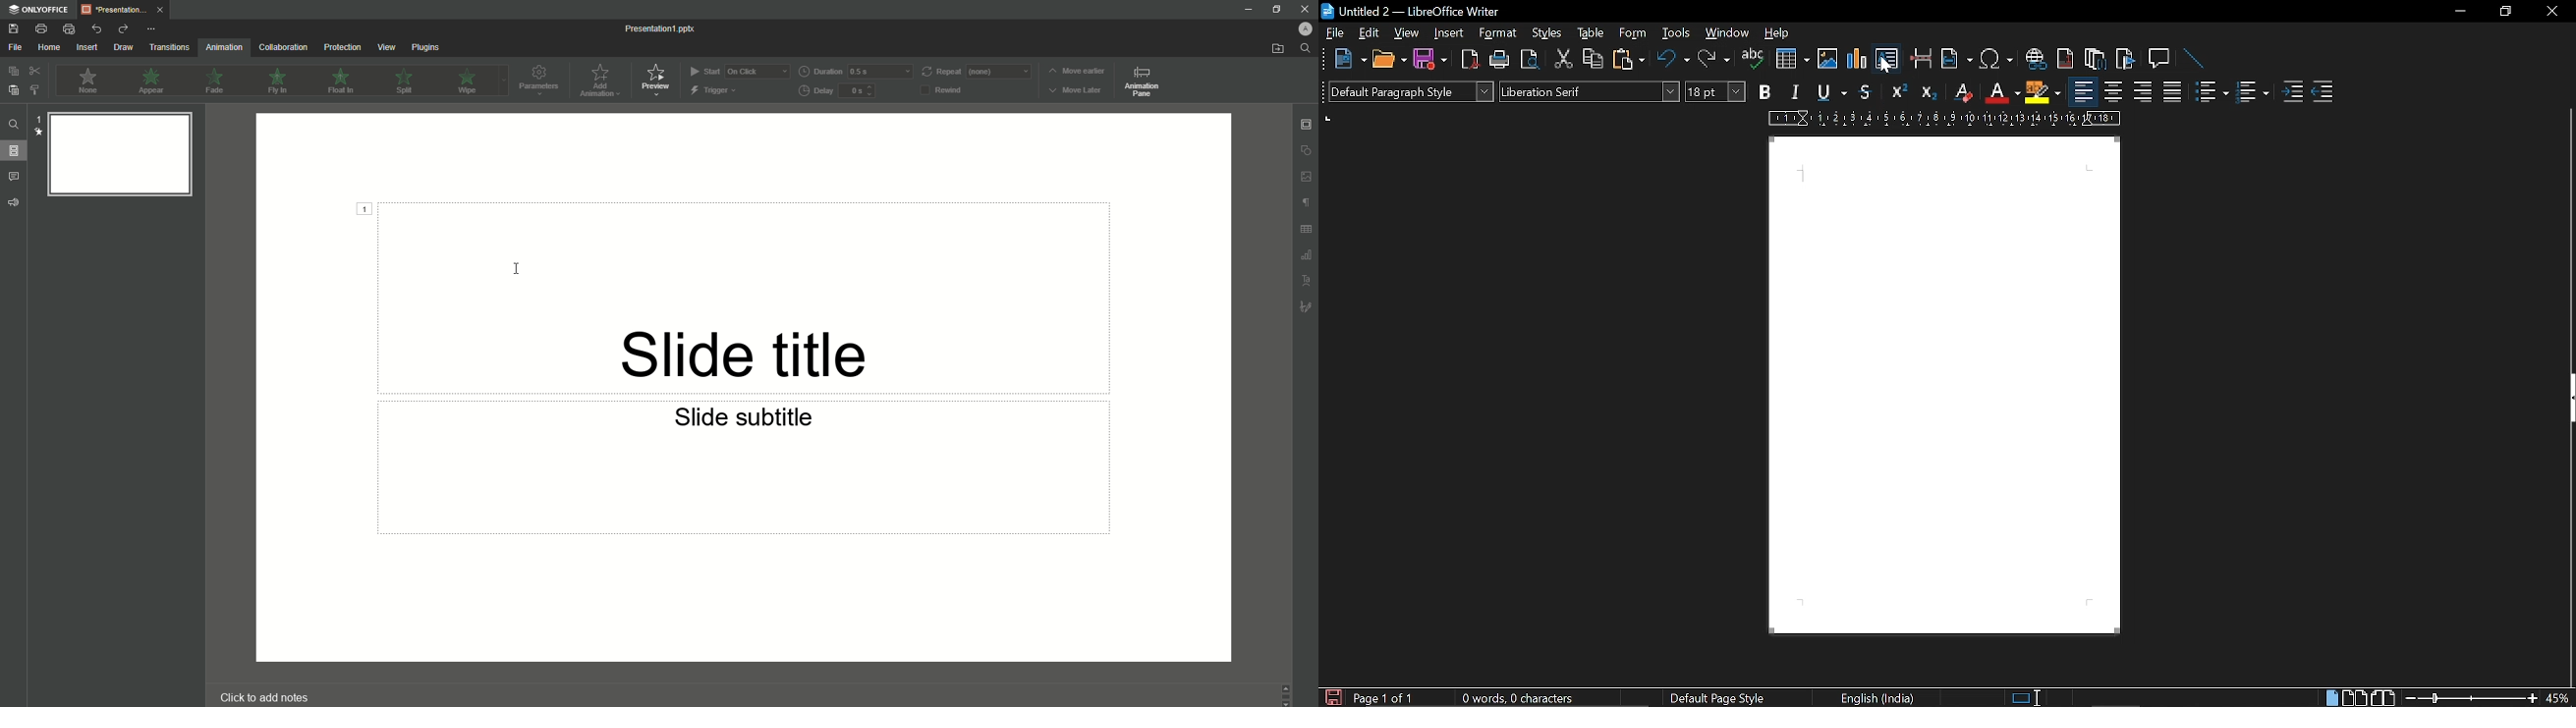 The height and width of the screenshot is (728, 2576). Describe the element at coordinates (1078, 90) in the screenshot. I see `Move Later` at that location.